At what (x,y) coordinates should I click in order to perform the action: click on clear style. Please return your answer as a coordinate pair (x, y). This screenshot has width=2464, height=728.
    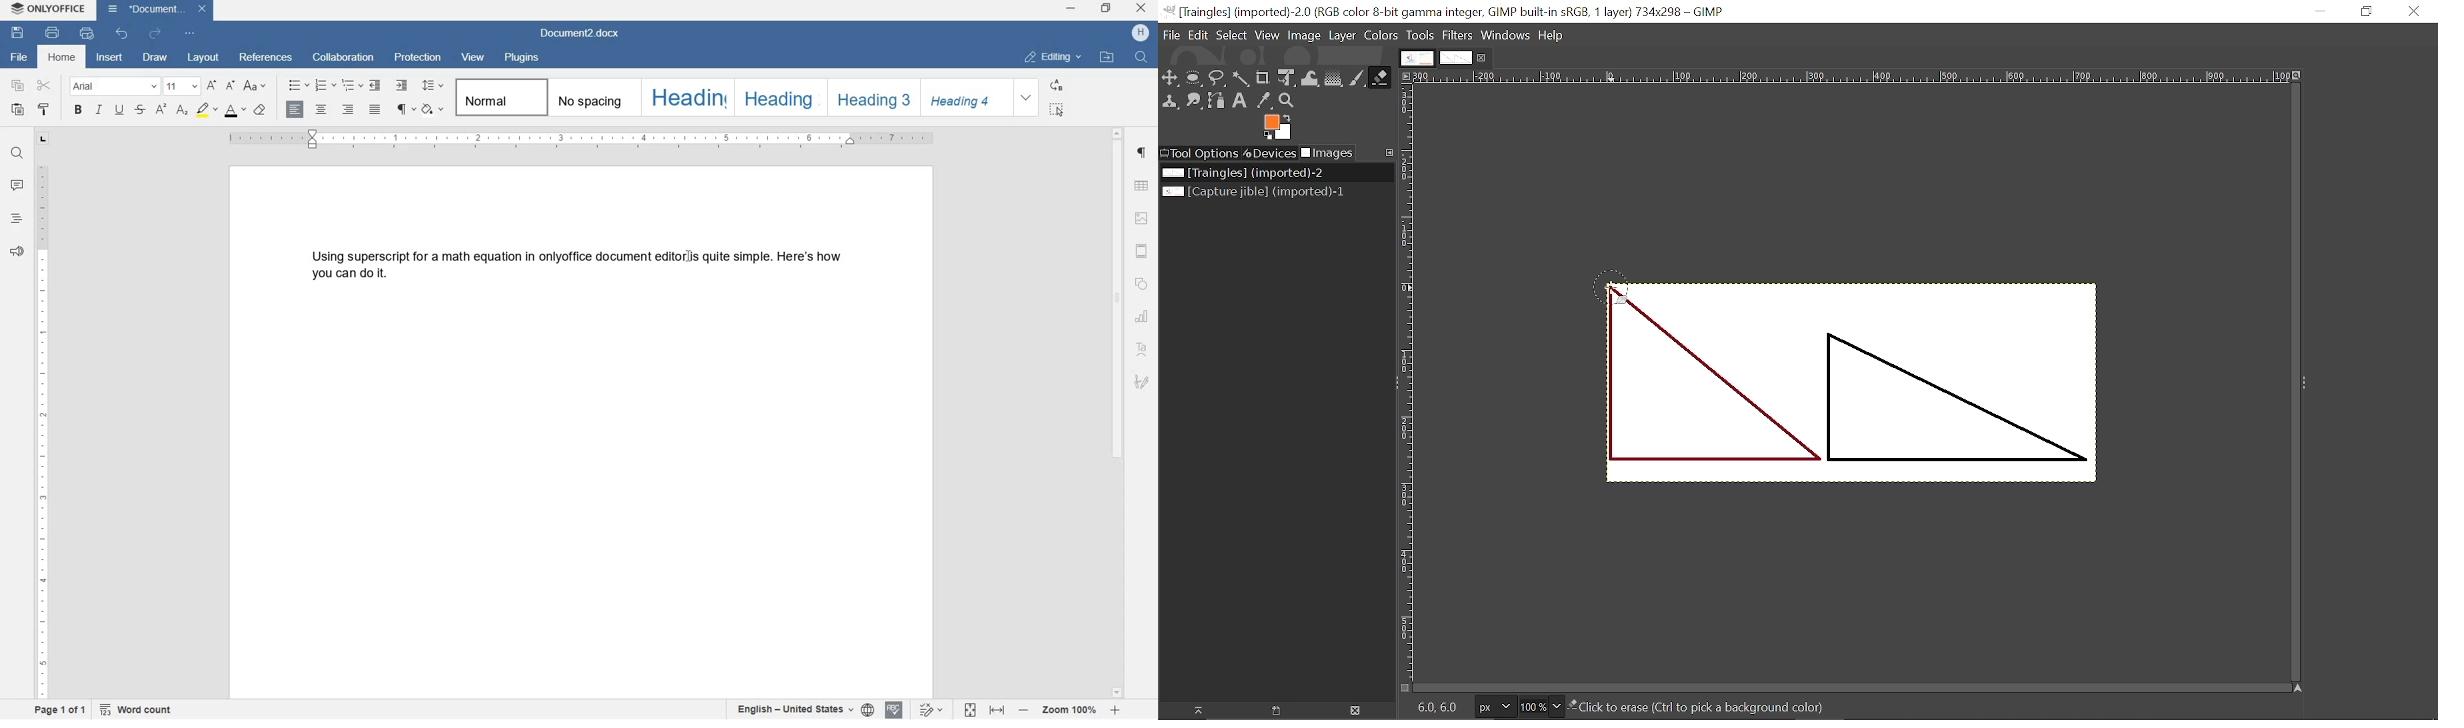
    Looking at the image, I should click on (261, 110).